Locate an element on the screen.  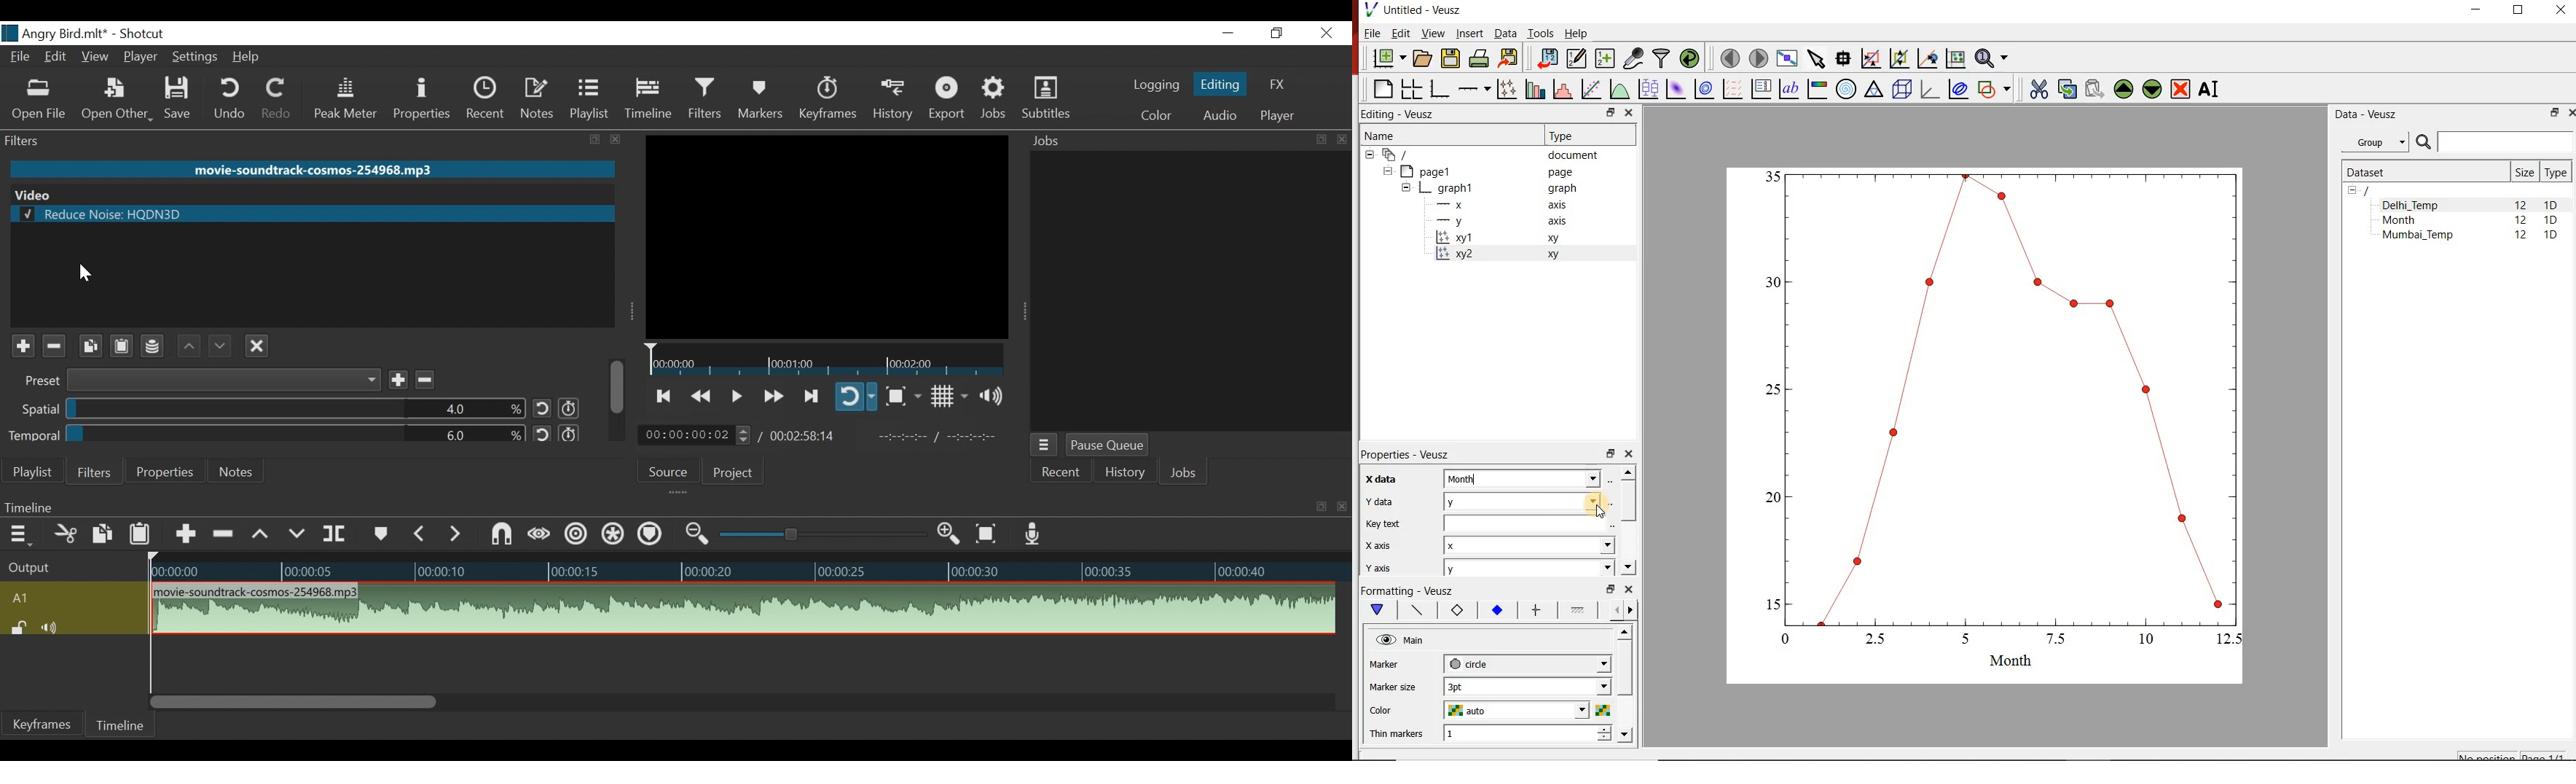
Spatial is located at coordinates (41, 408).